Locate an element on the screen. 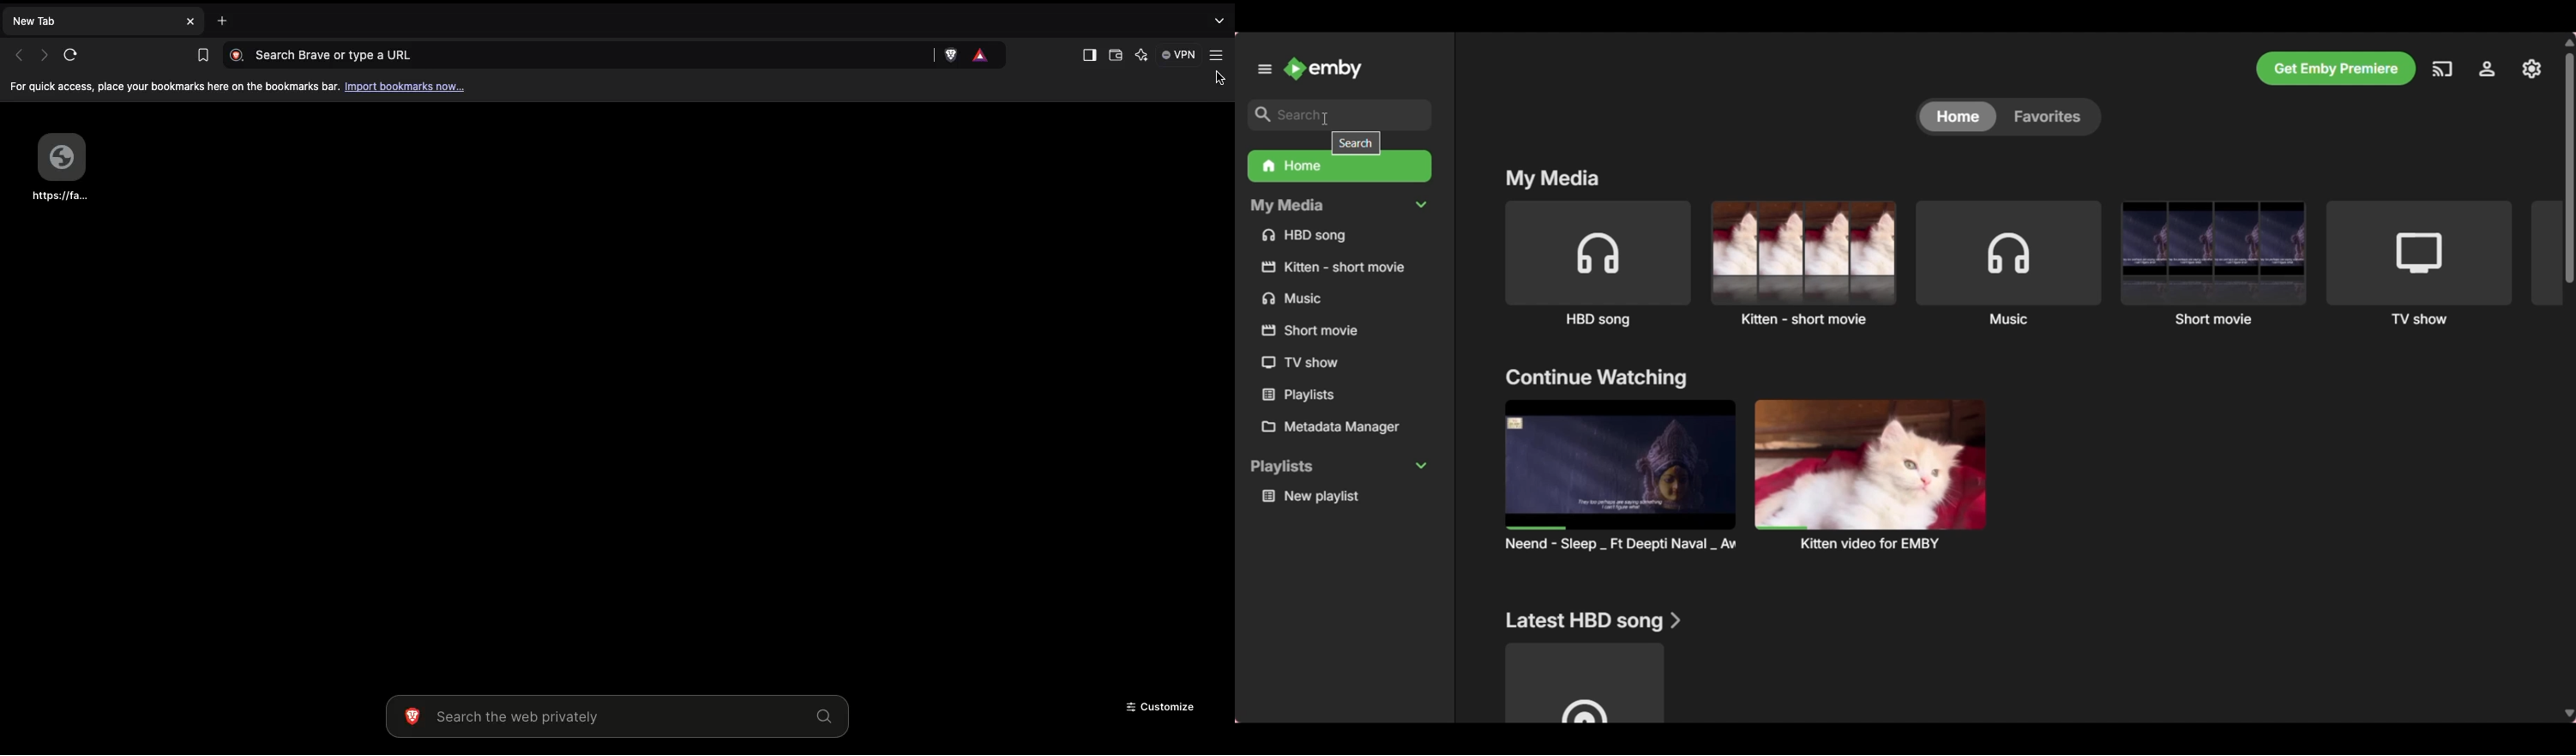 Image resolution: width=2576 pixels, height=756 pixels. Preview and title of media files under above mention section is located at coordinates (1620, 475).